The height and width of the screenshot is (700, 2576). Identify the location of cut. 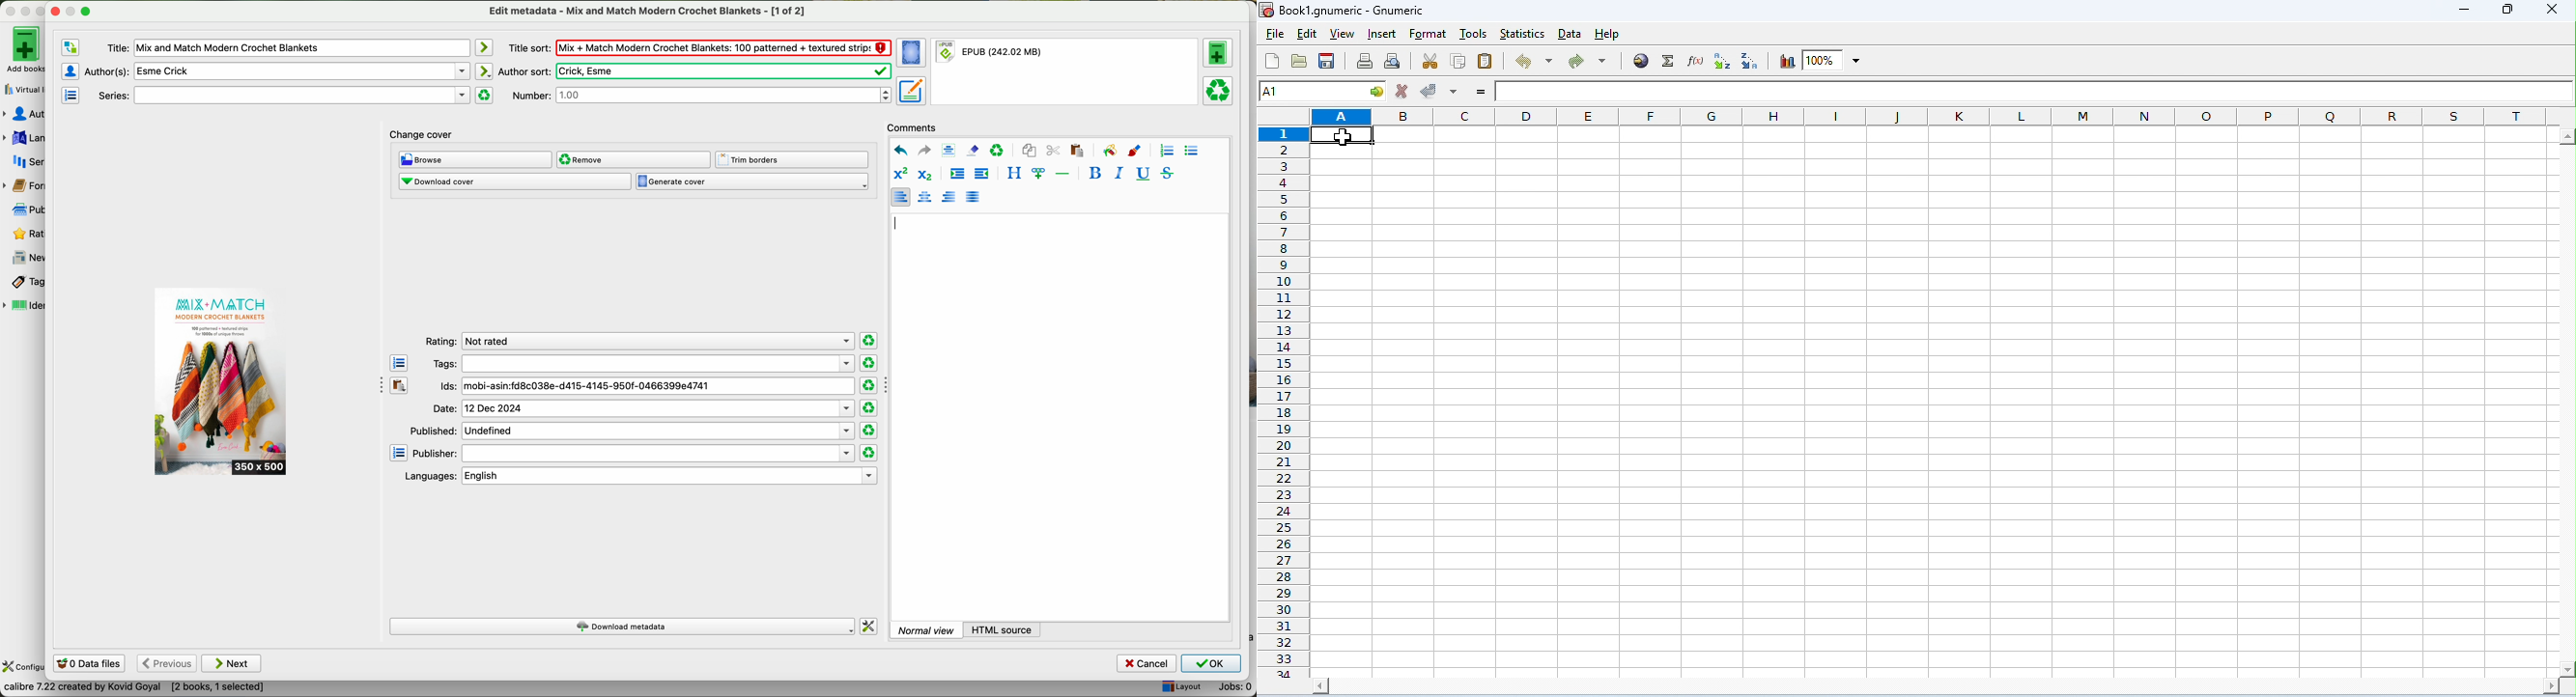
(1054, 151).